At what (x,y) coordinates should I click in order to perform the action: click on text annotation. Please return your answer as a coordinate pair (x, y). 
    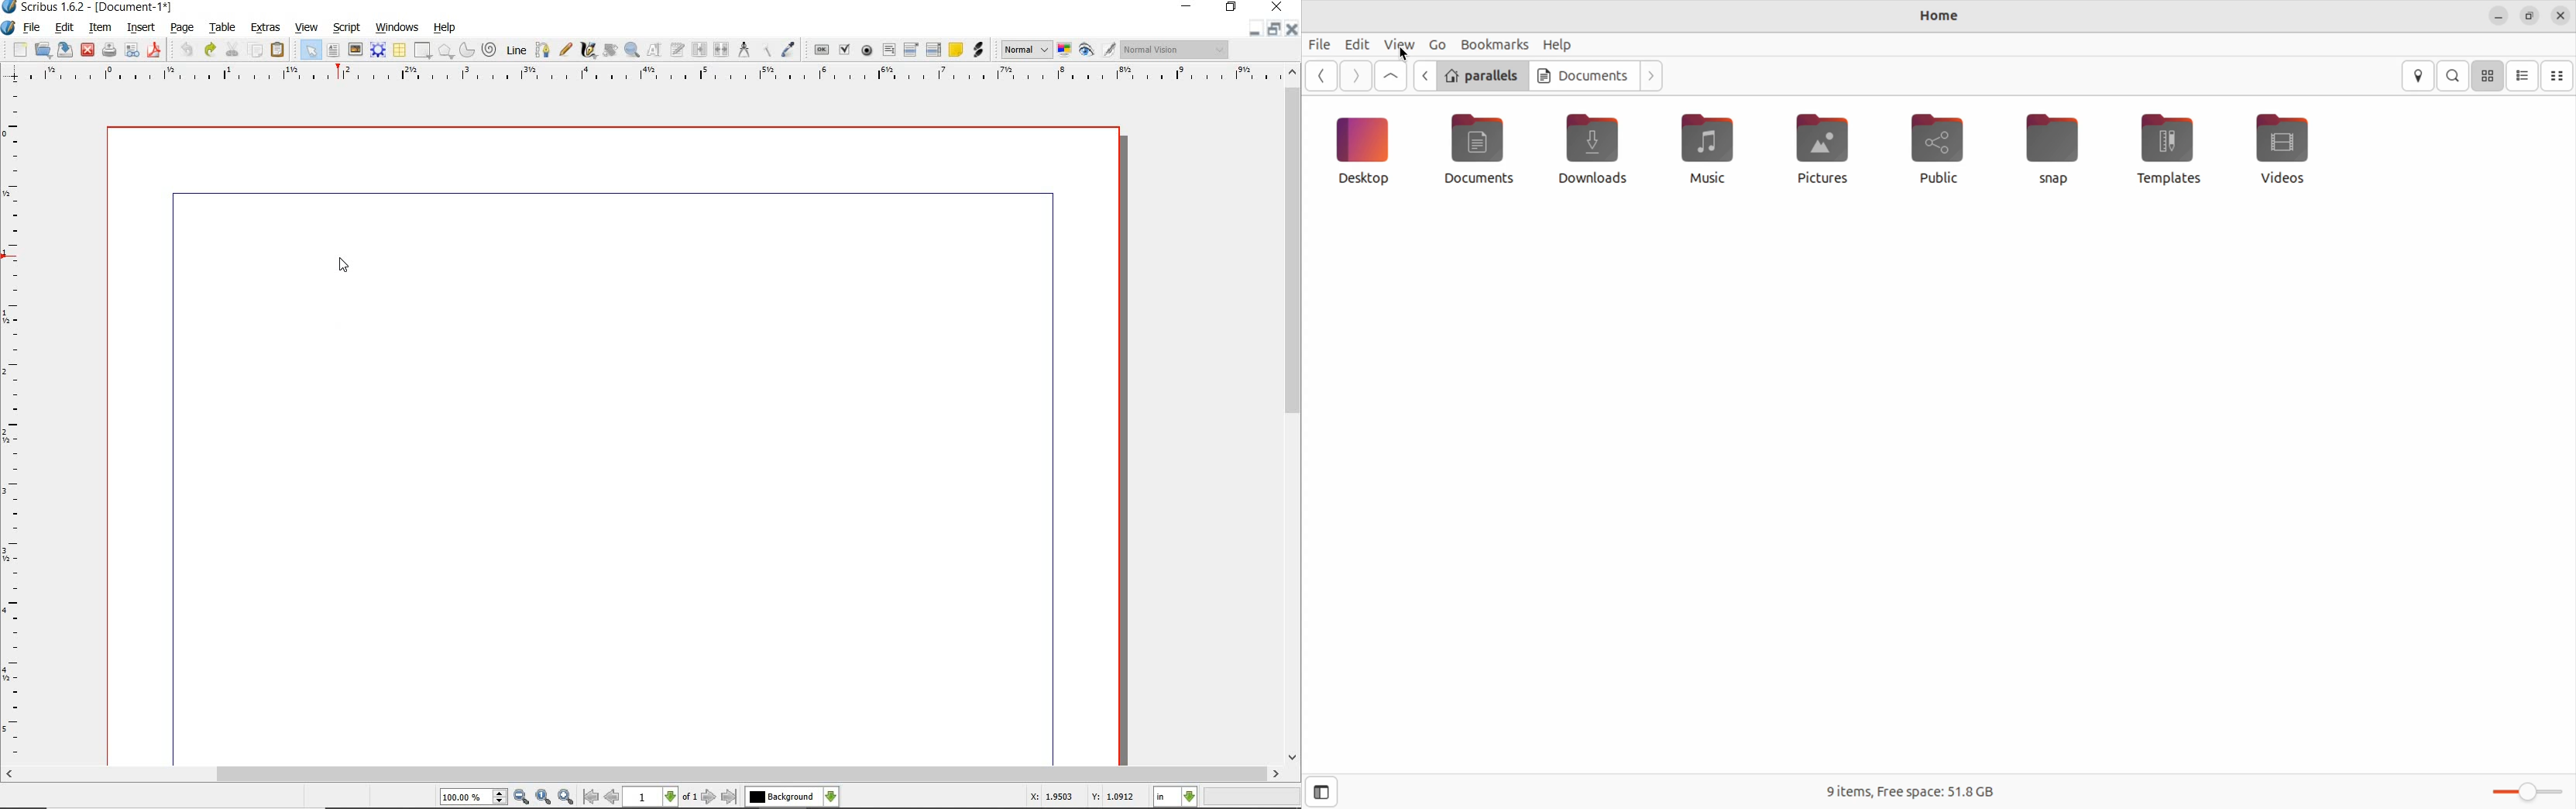
    Looking at the image, I should click on (957, 50).